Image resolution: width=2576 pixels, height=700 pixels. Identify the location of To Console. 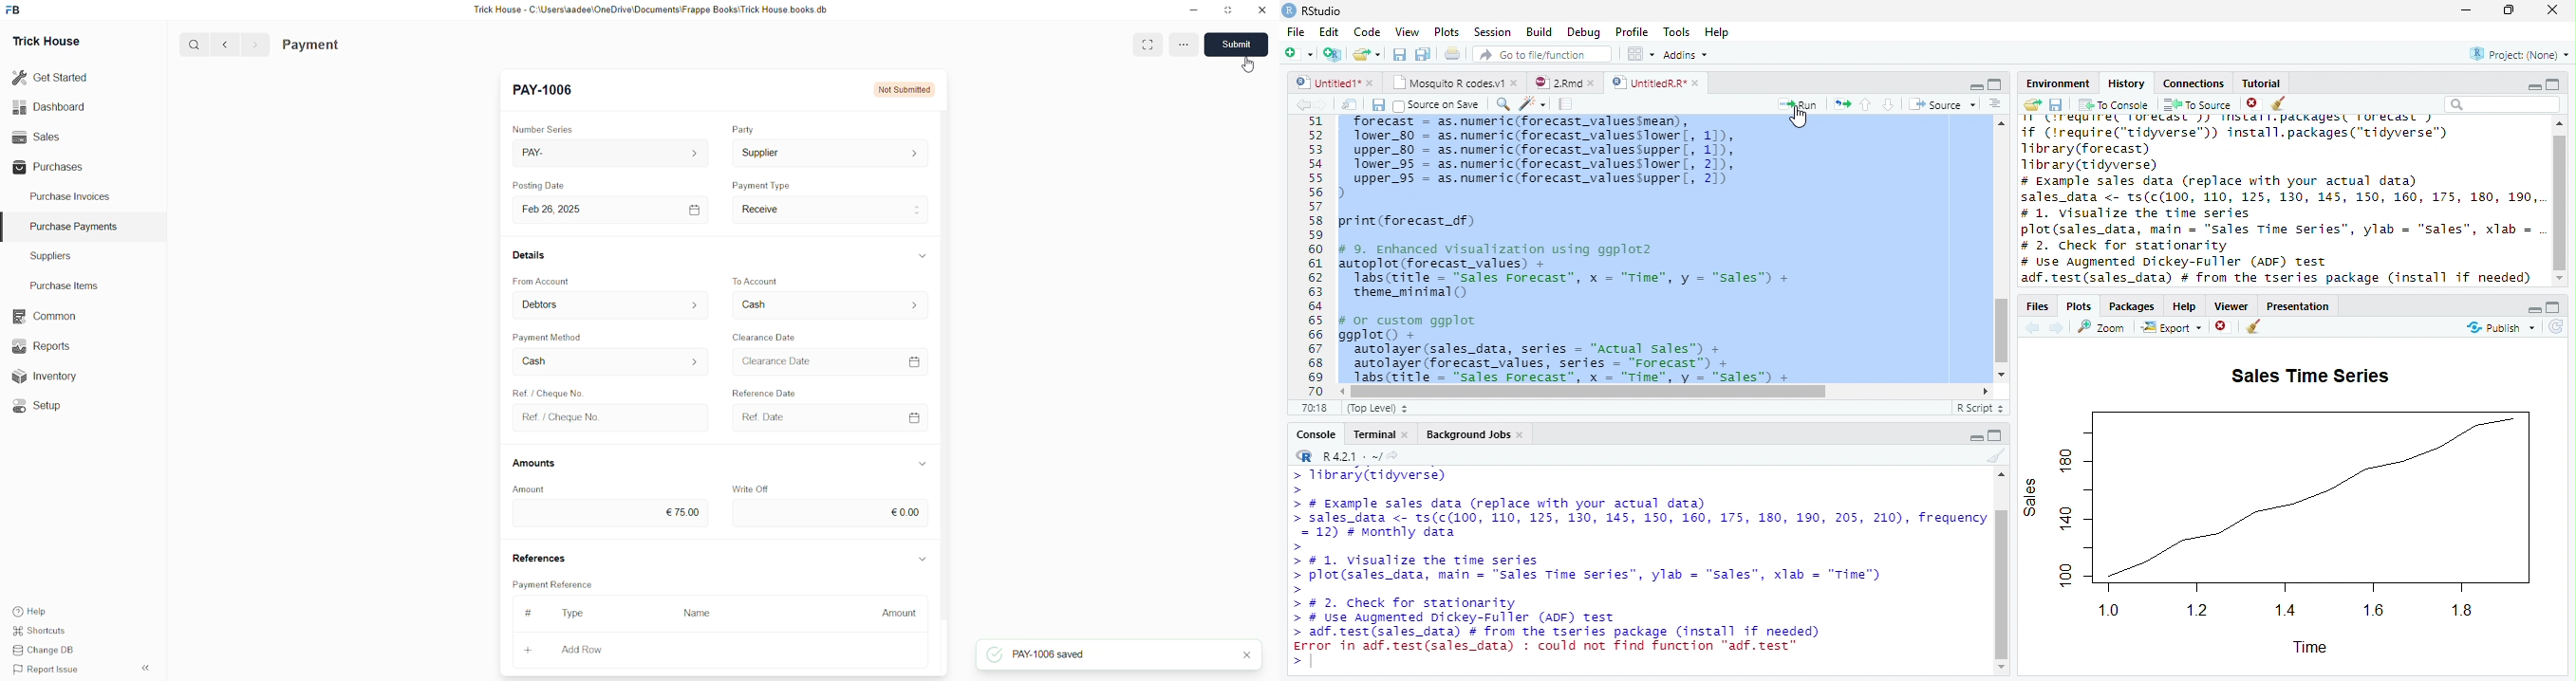
(2115, 105).